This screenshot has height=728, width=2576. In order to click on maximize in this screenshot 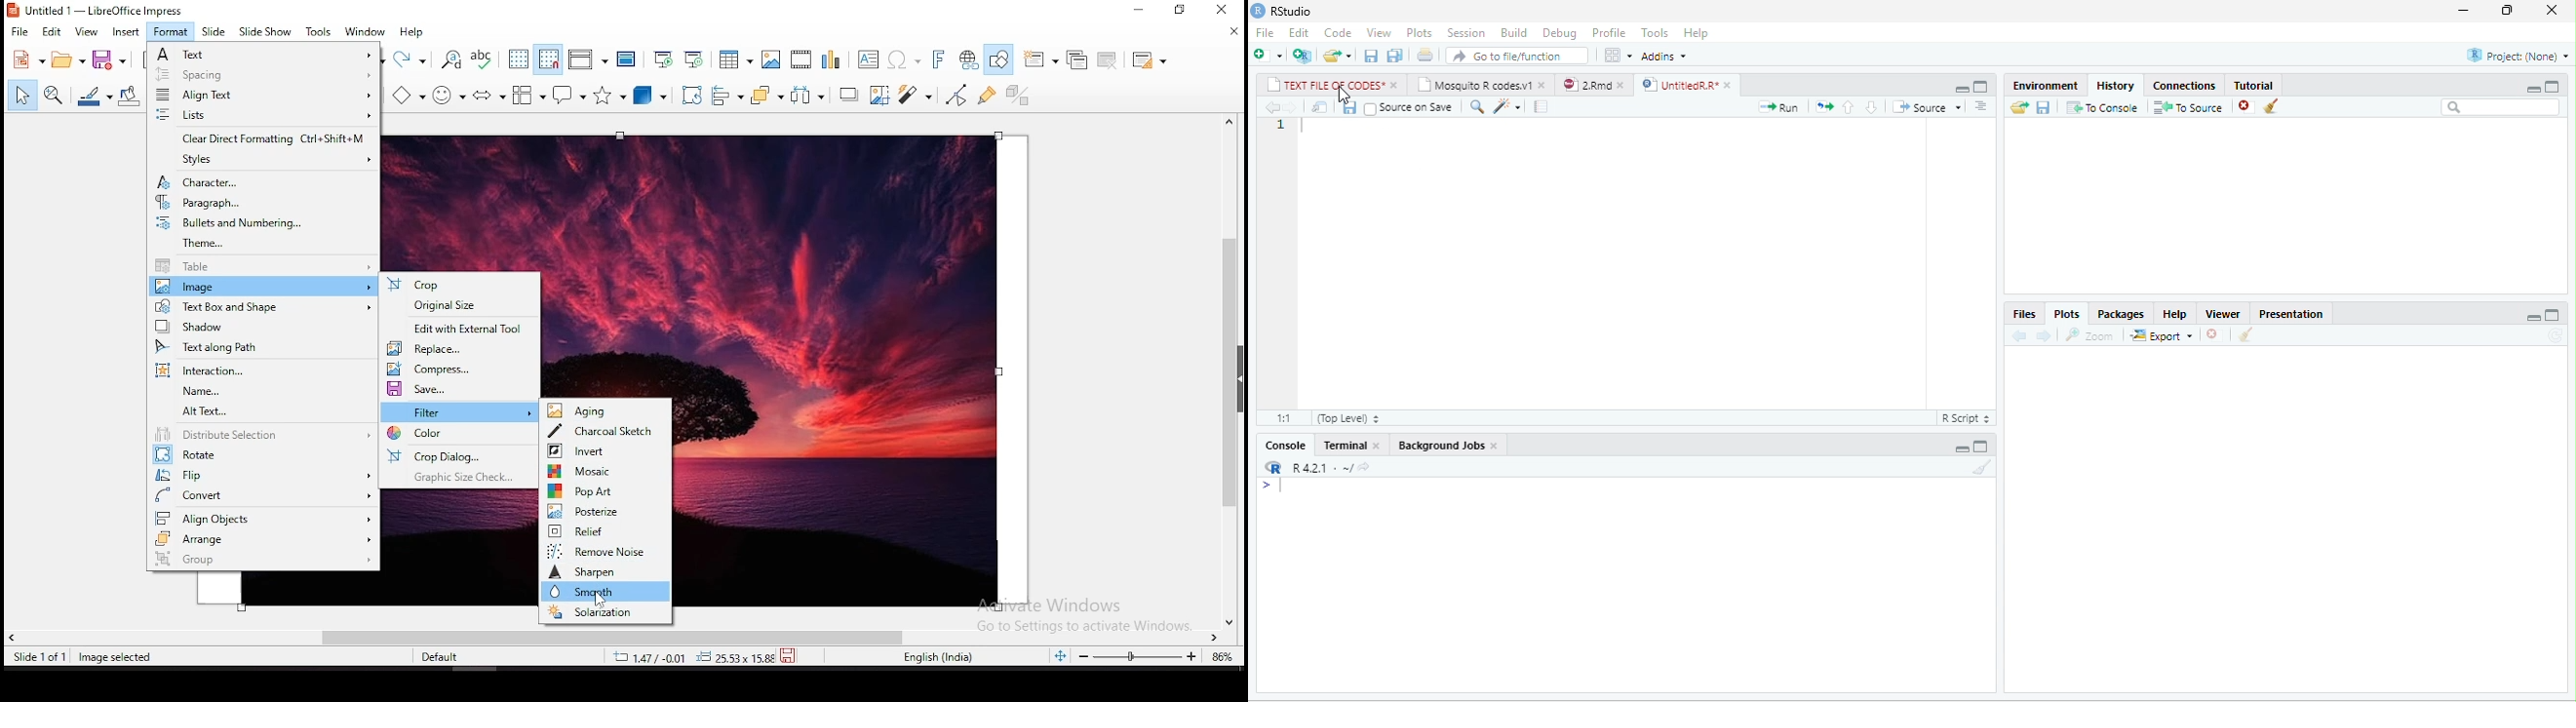, I will do `click(1979, 88)`.